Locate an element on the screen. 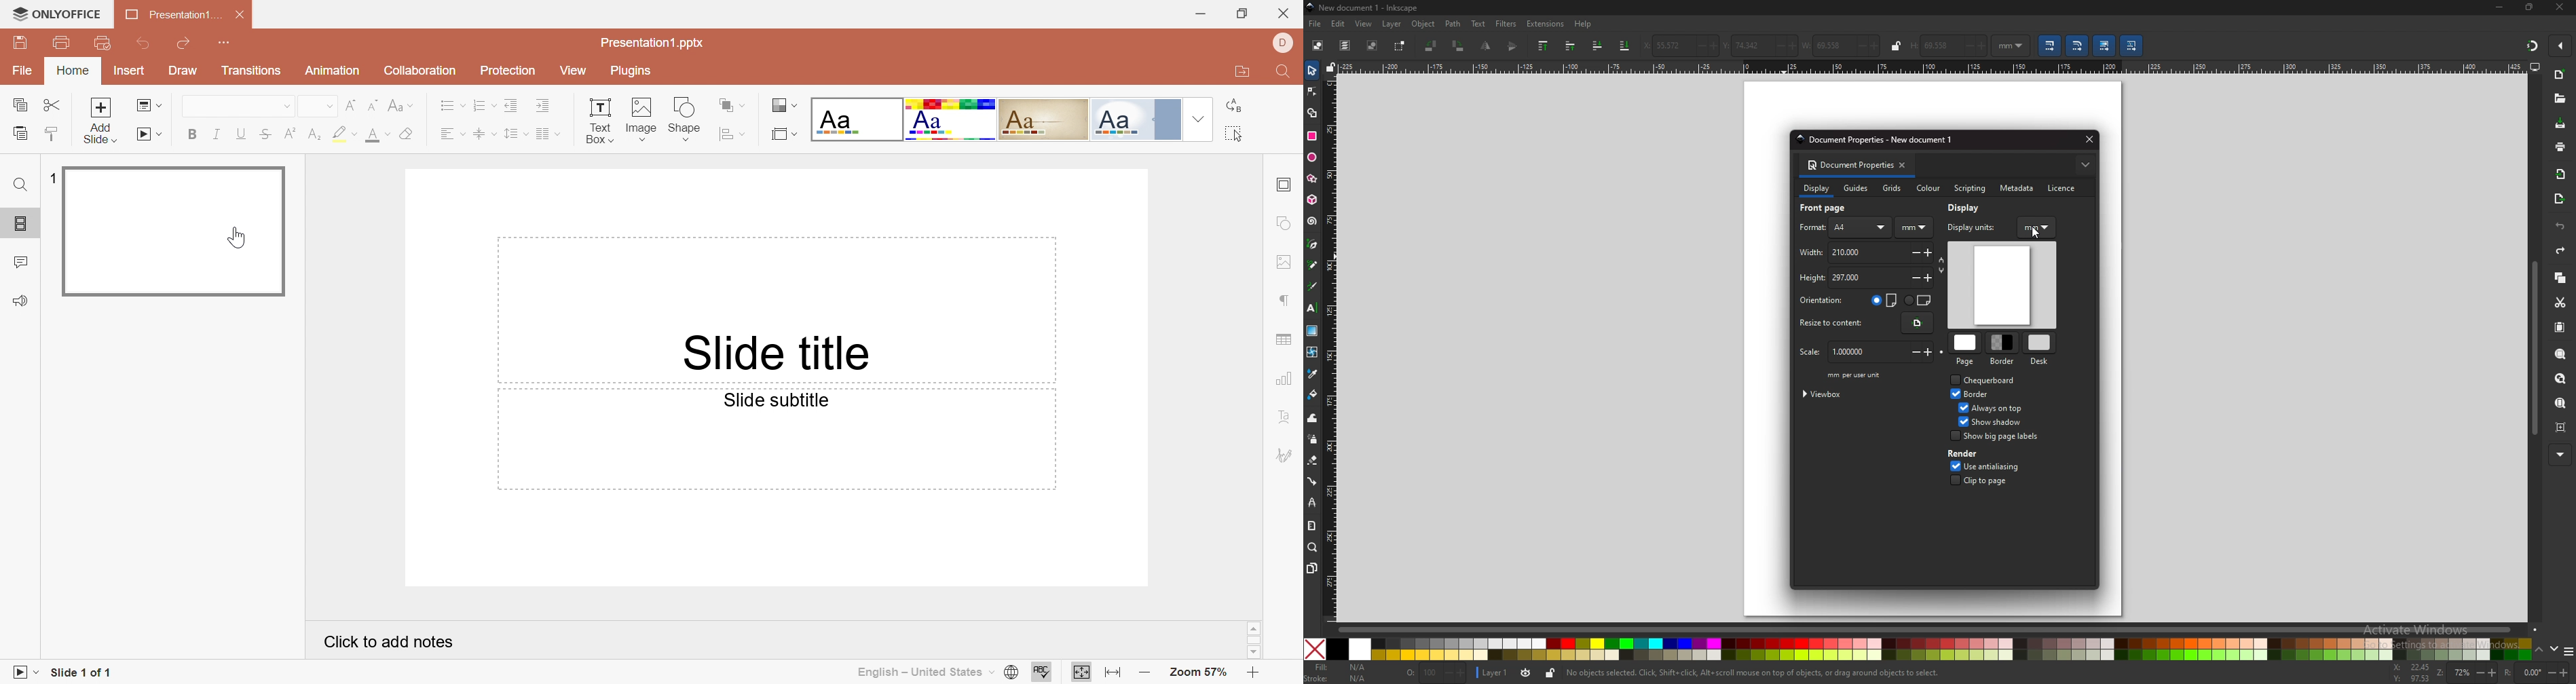 This screenshot has height=700, width=2576. mm is located at coordinates (2003, 45).